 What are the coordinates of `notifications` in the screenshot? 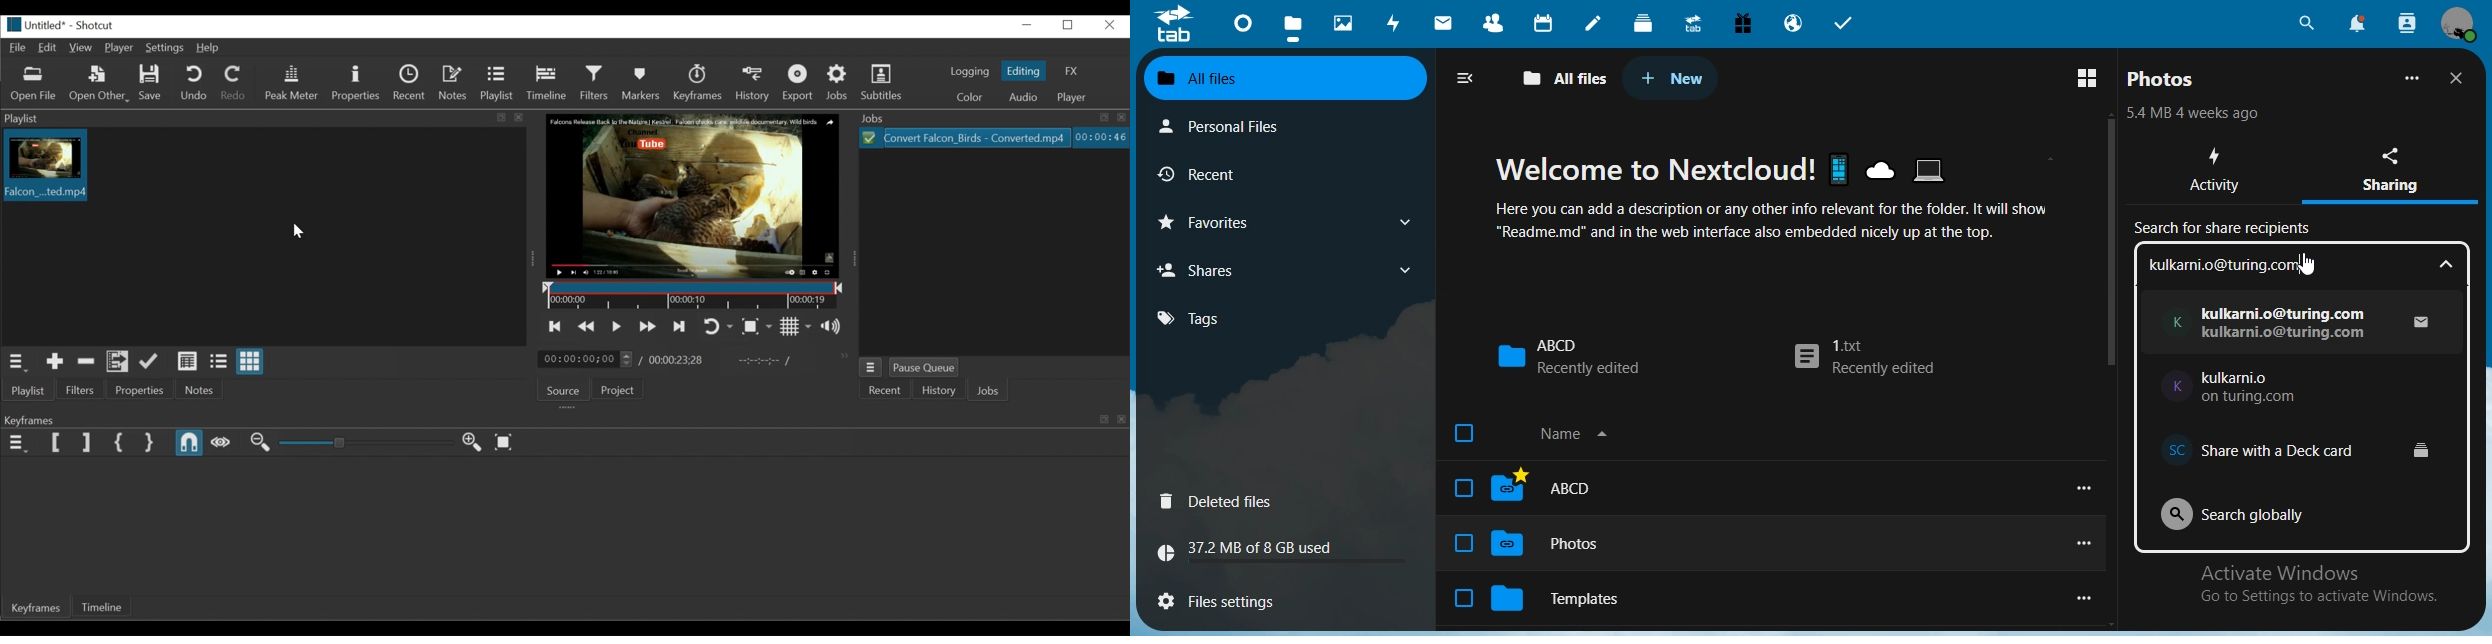 It's located at (2355, 23).